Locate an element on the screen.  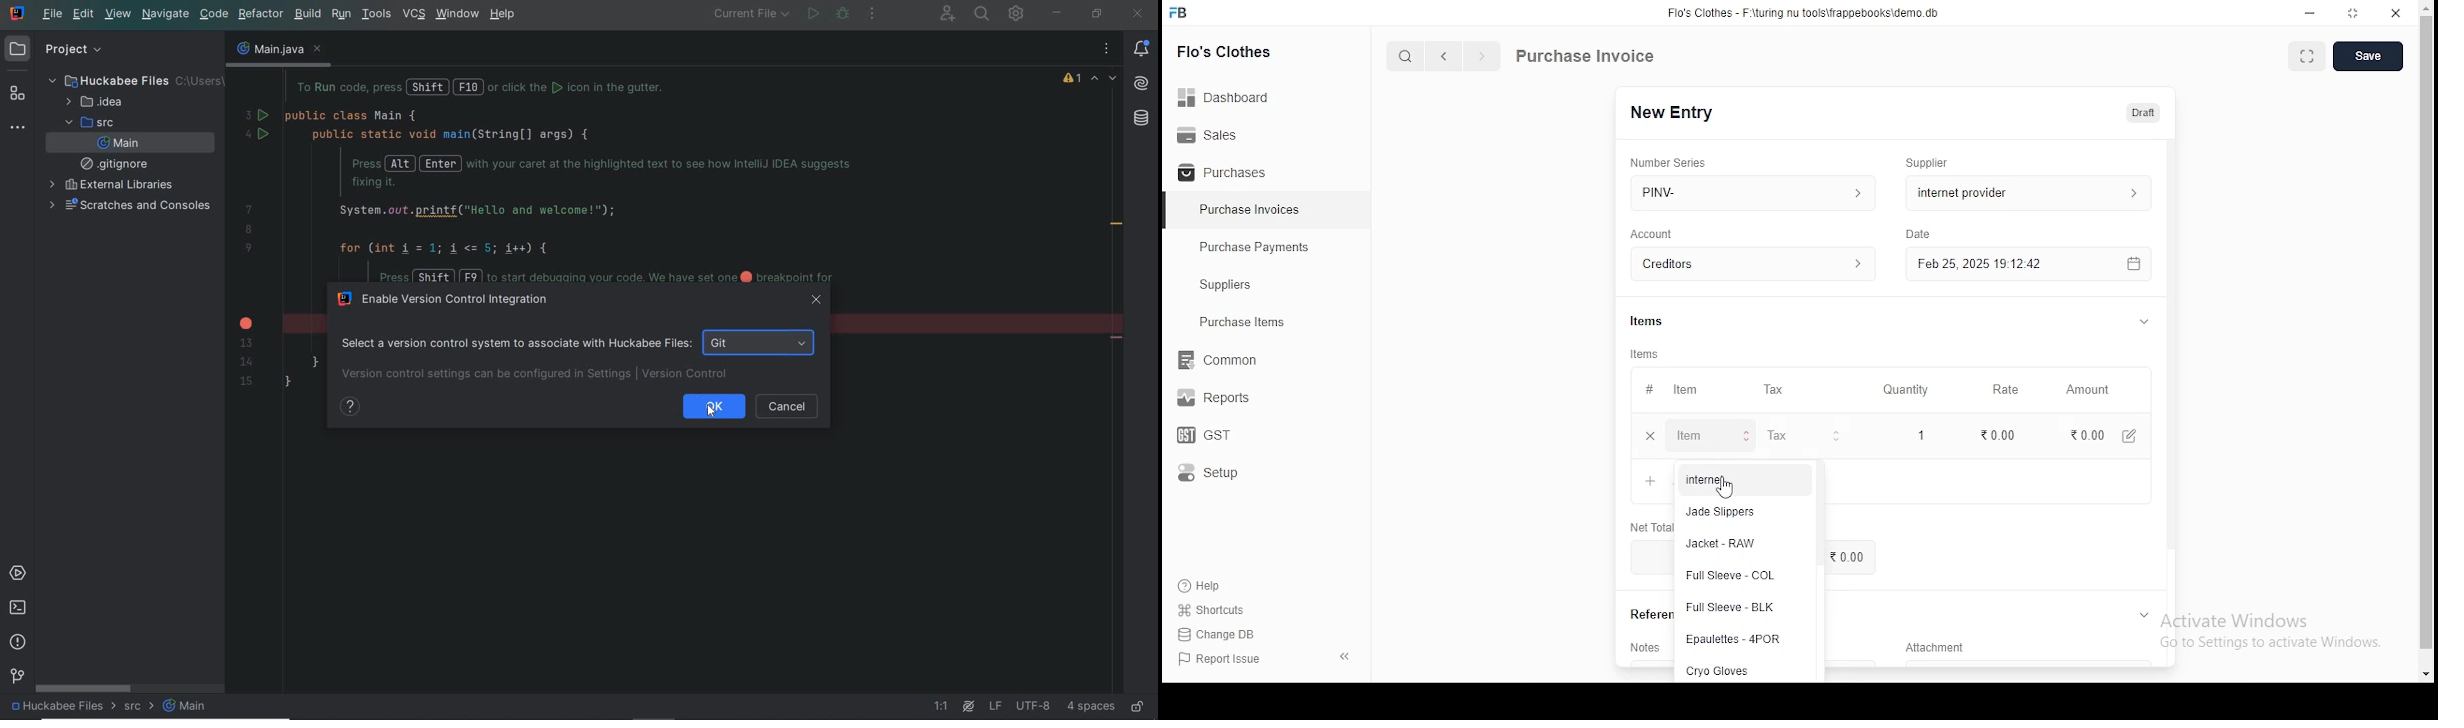
refactor is located at coordinates (261, 15).